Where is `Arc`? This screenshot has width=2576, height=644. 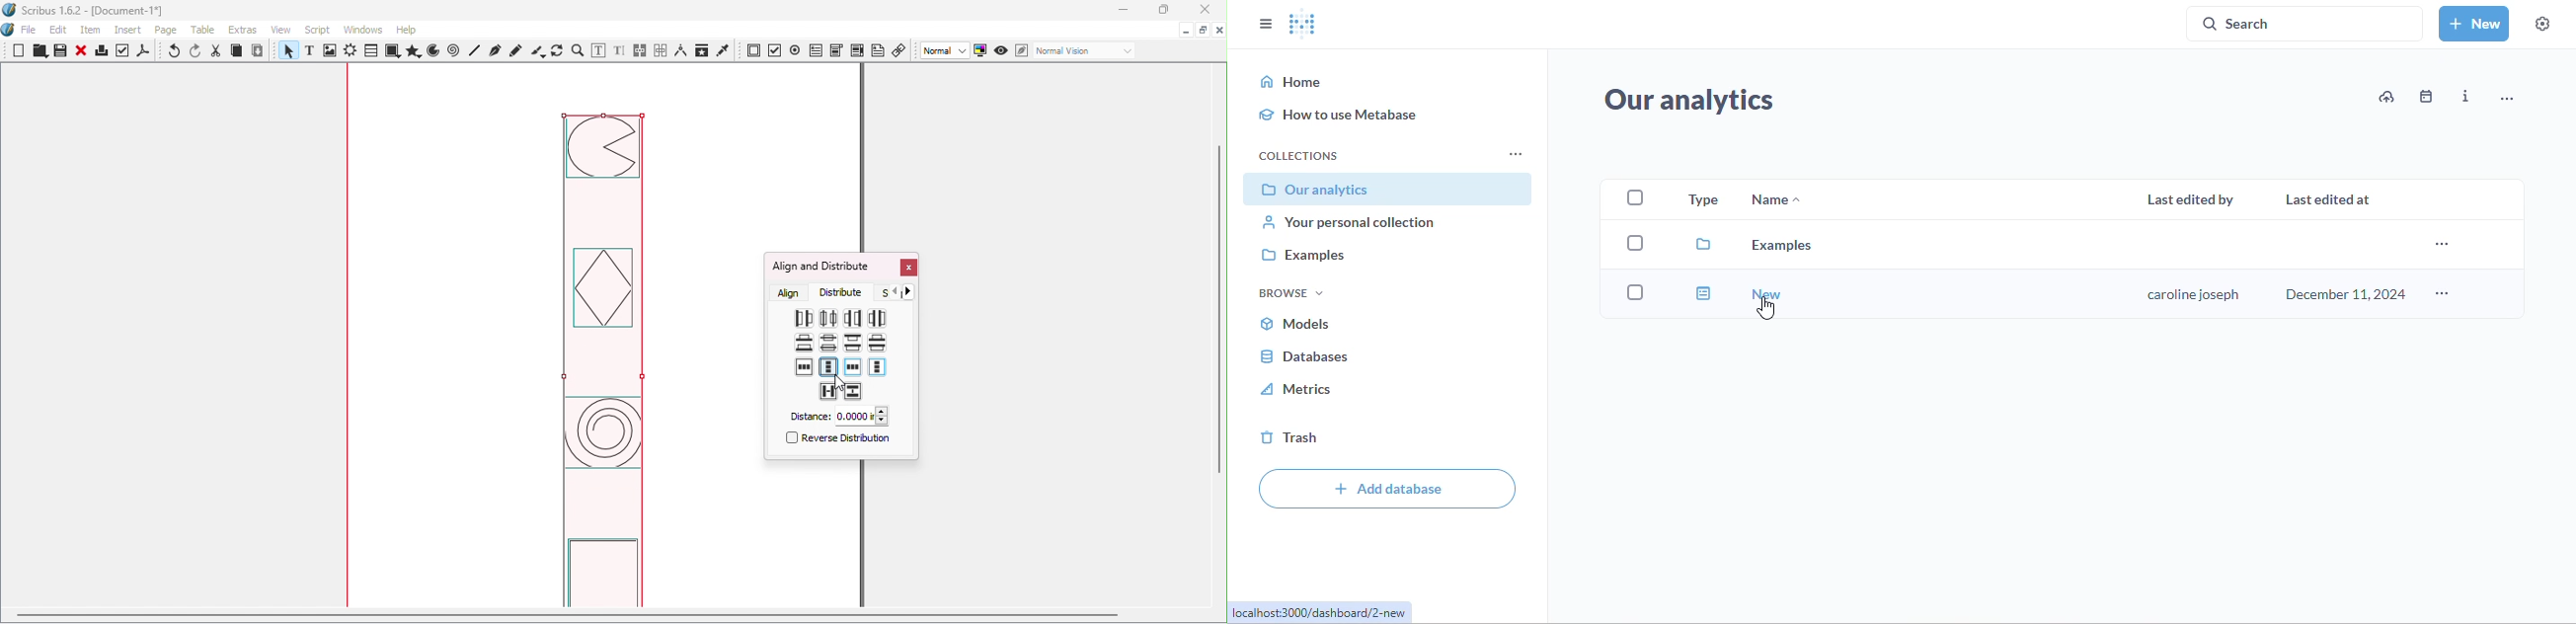 Arc is located at coordinates (433, 52).